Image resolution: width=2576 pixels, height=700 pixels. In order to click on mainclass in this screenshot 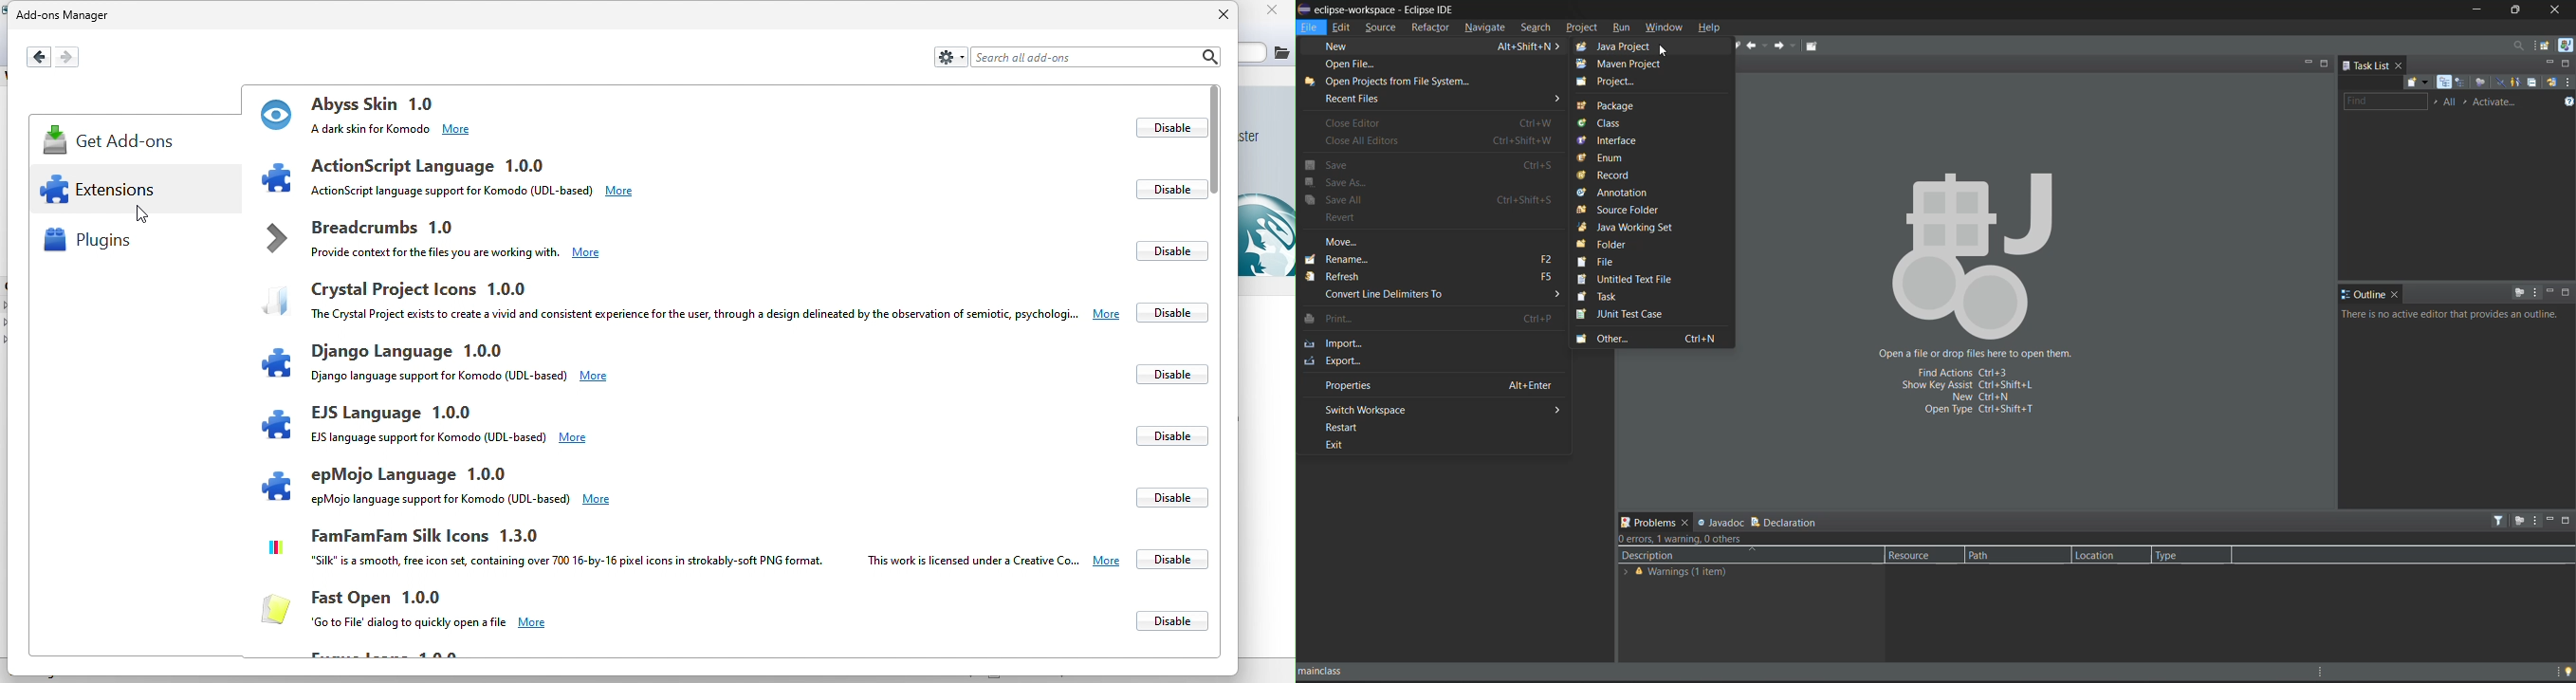, I will do `click(1336, 671)`.